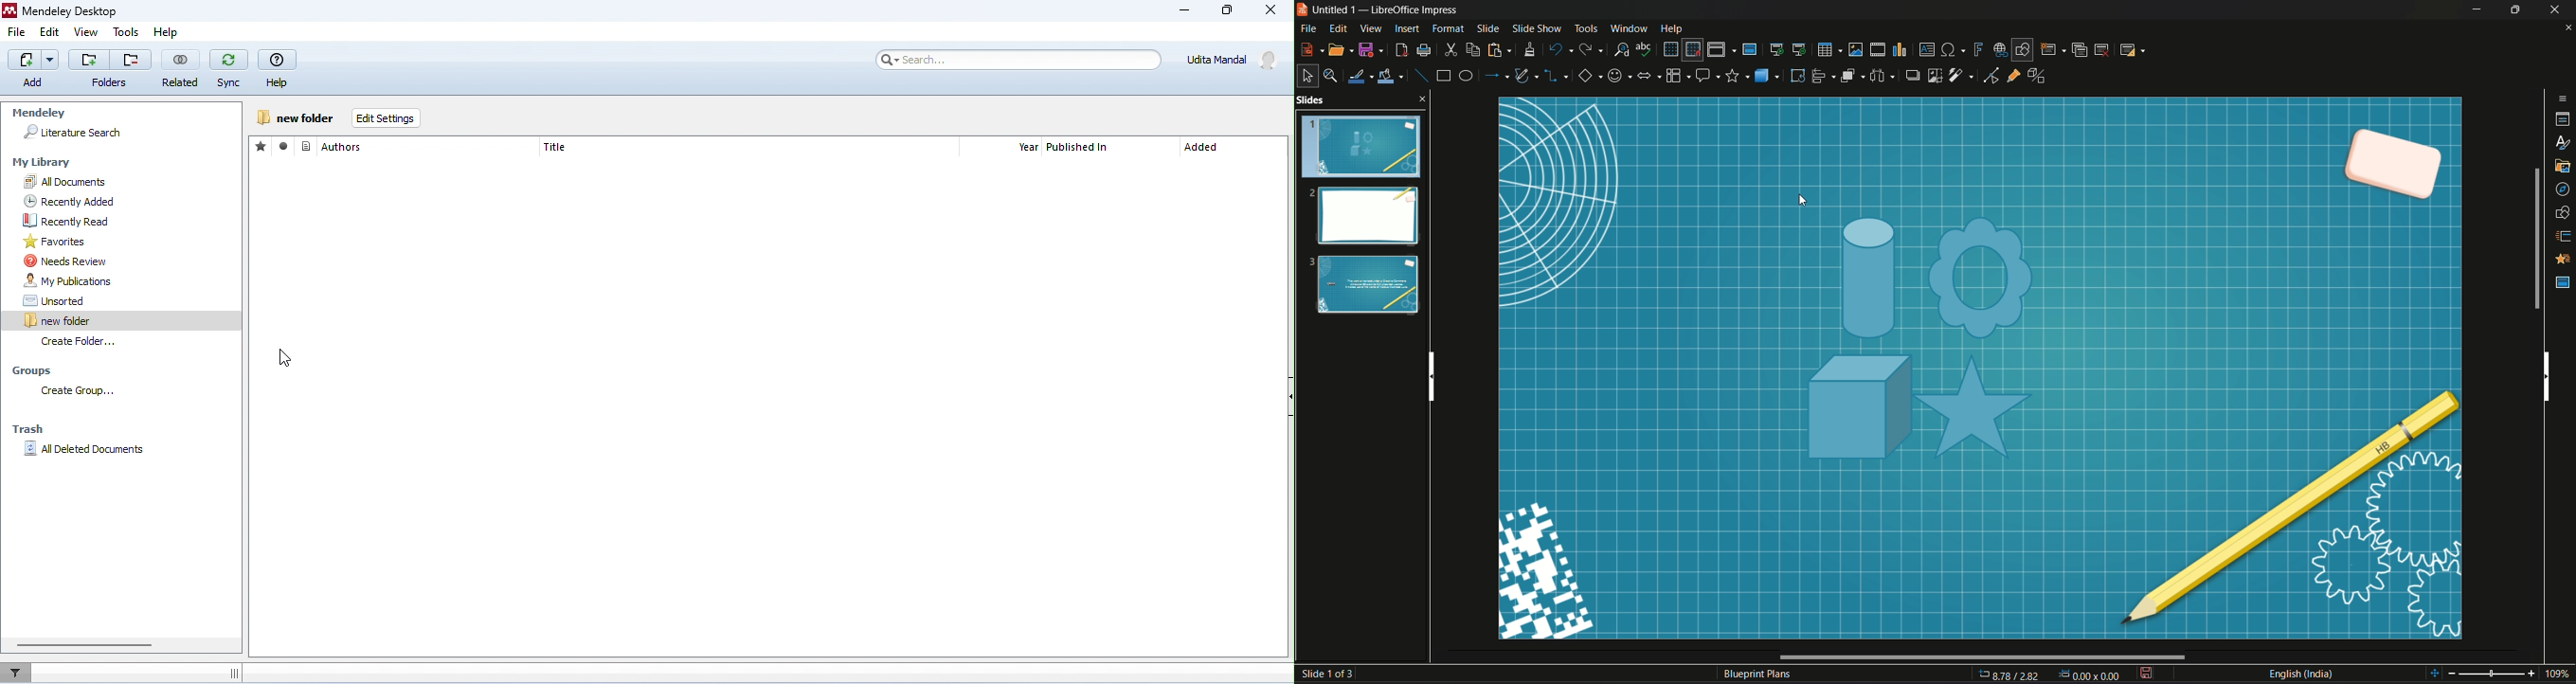  What do you see at coordinates (89, 60) in the screenshot?
I see `add` at bounding box center [89, 60].